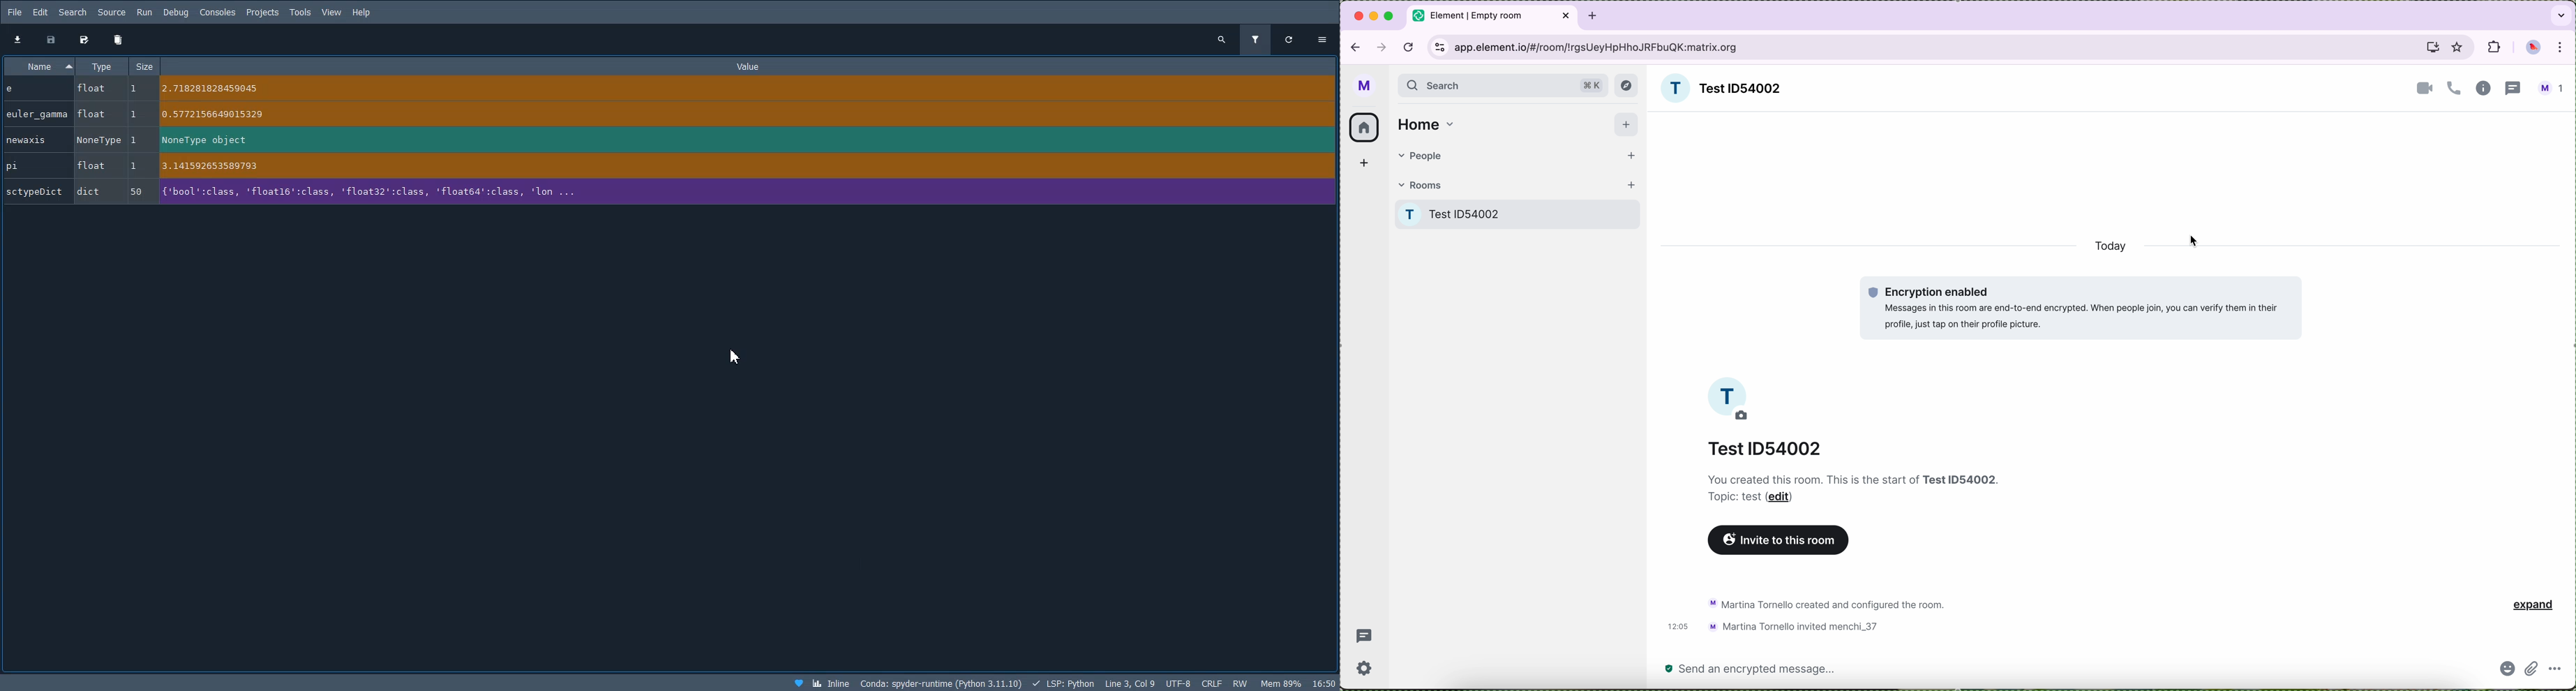 The height and width of the screenshot is (700, 2576). What do you see at coordinates (1353, 48) in the screenshot?
I see `navigate back` at bounding box center [1353, 48].